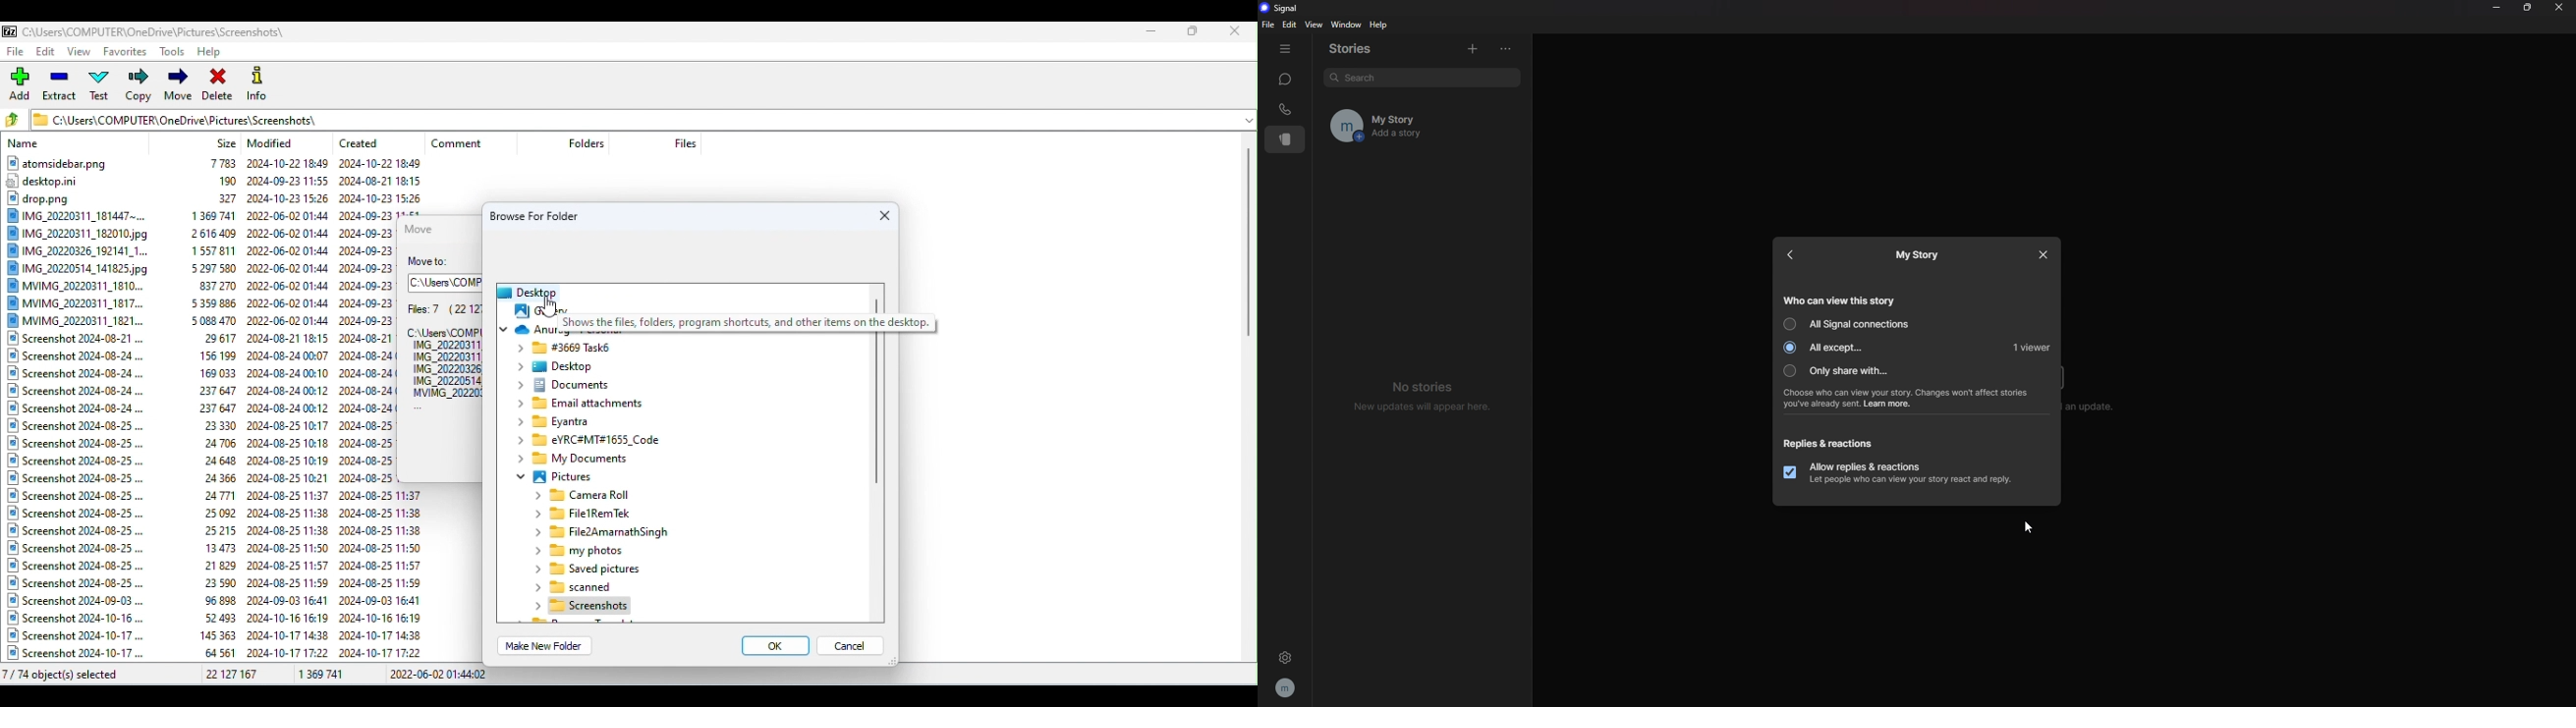  Describe the element at coordinates (1270, 24) in the screenshot. I see `file` at that location.